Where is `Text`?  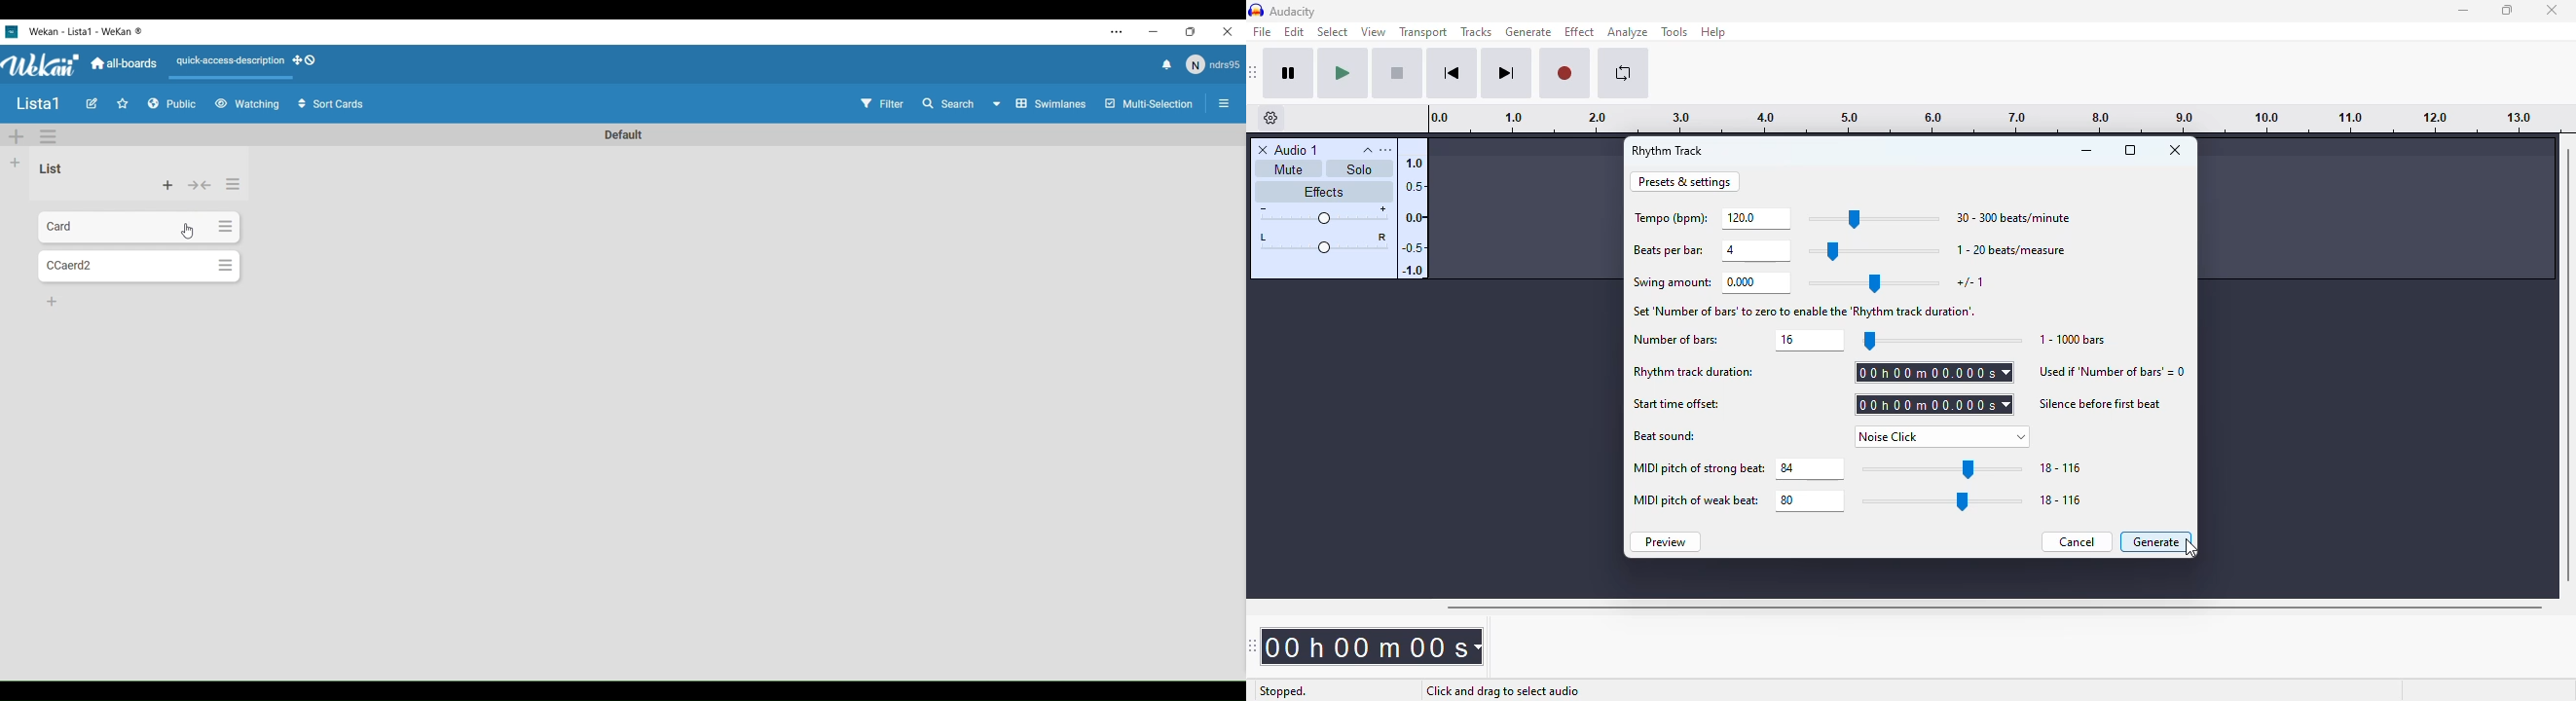
Text is located at coordinates (622, 133).